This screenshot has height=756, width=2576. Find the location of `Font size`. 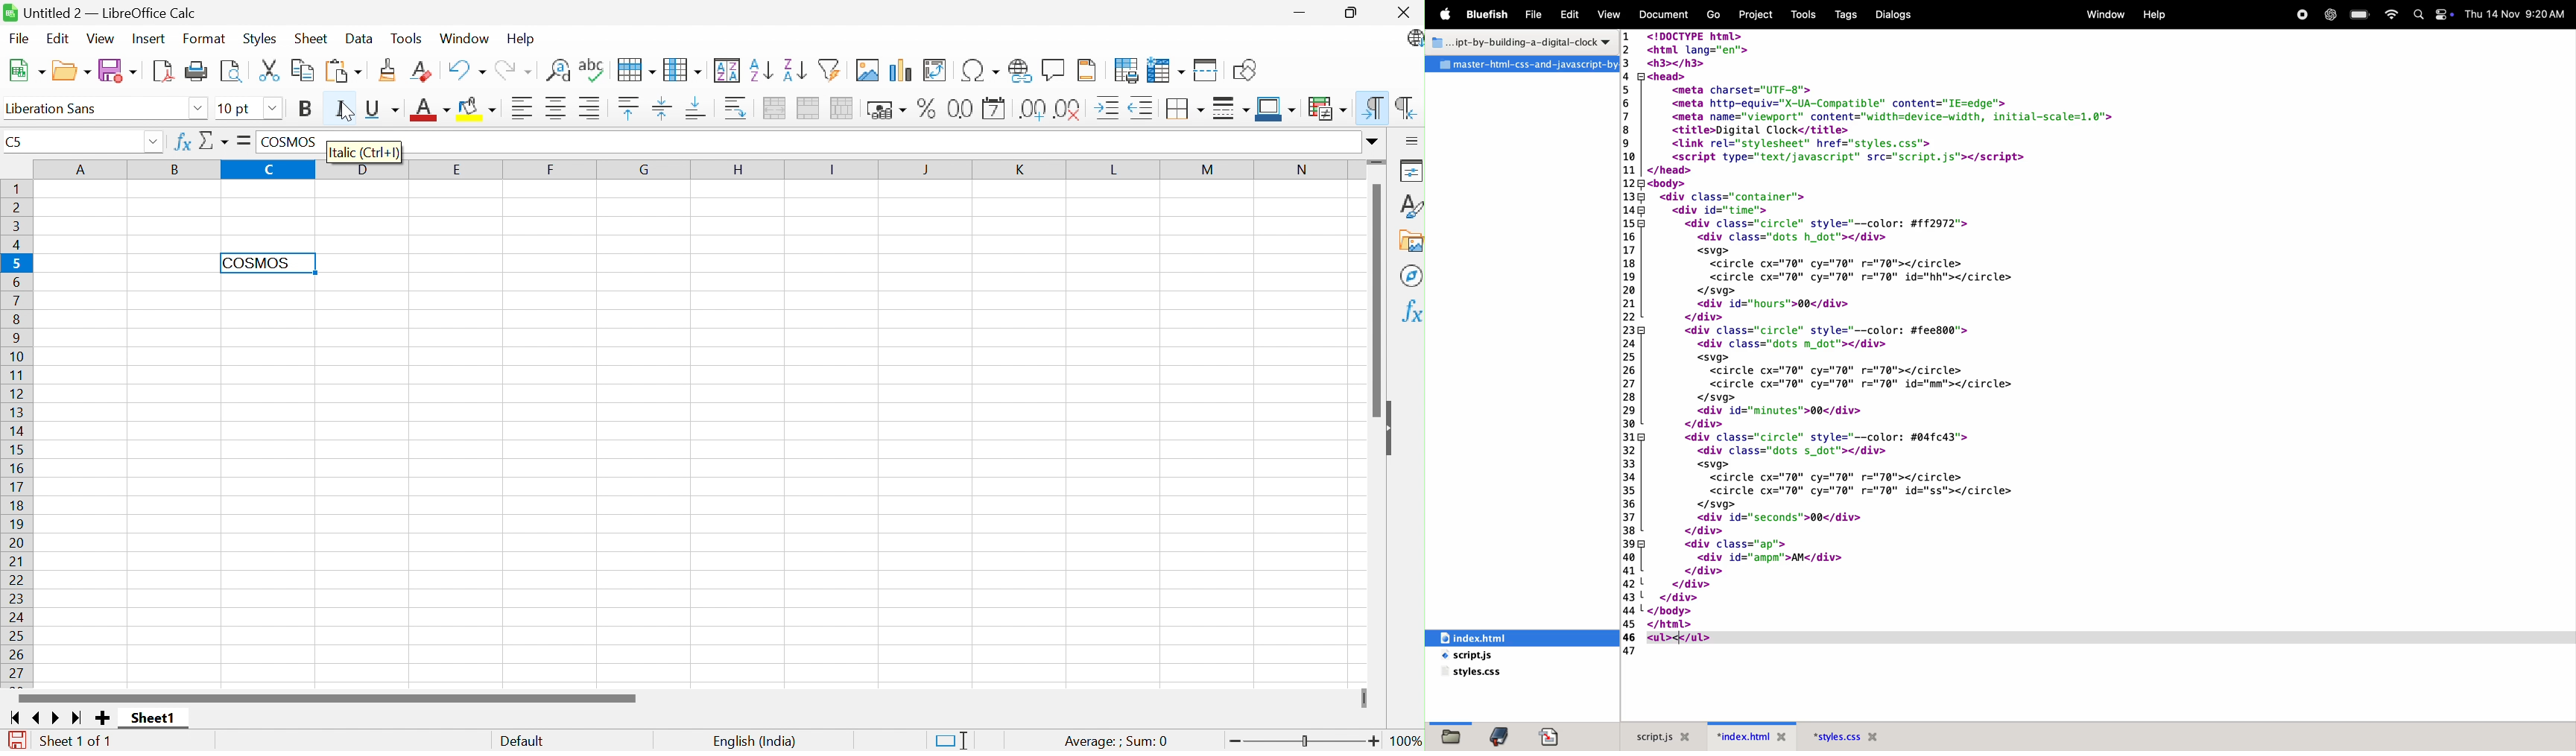

Font size is located at coordinates (238, 109).